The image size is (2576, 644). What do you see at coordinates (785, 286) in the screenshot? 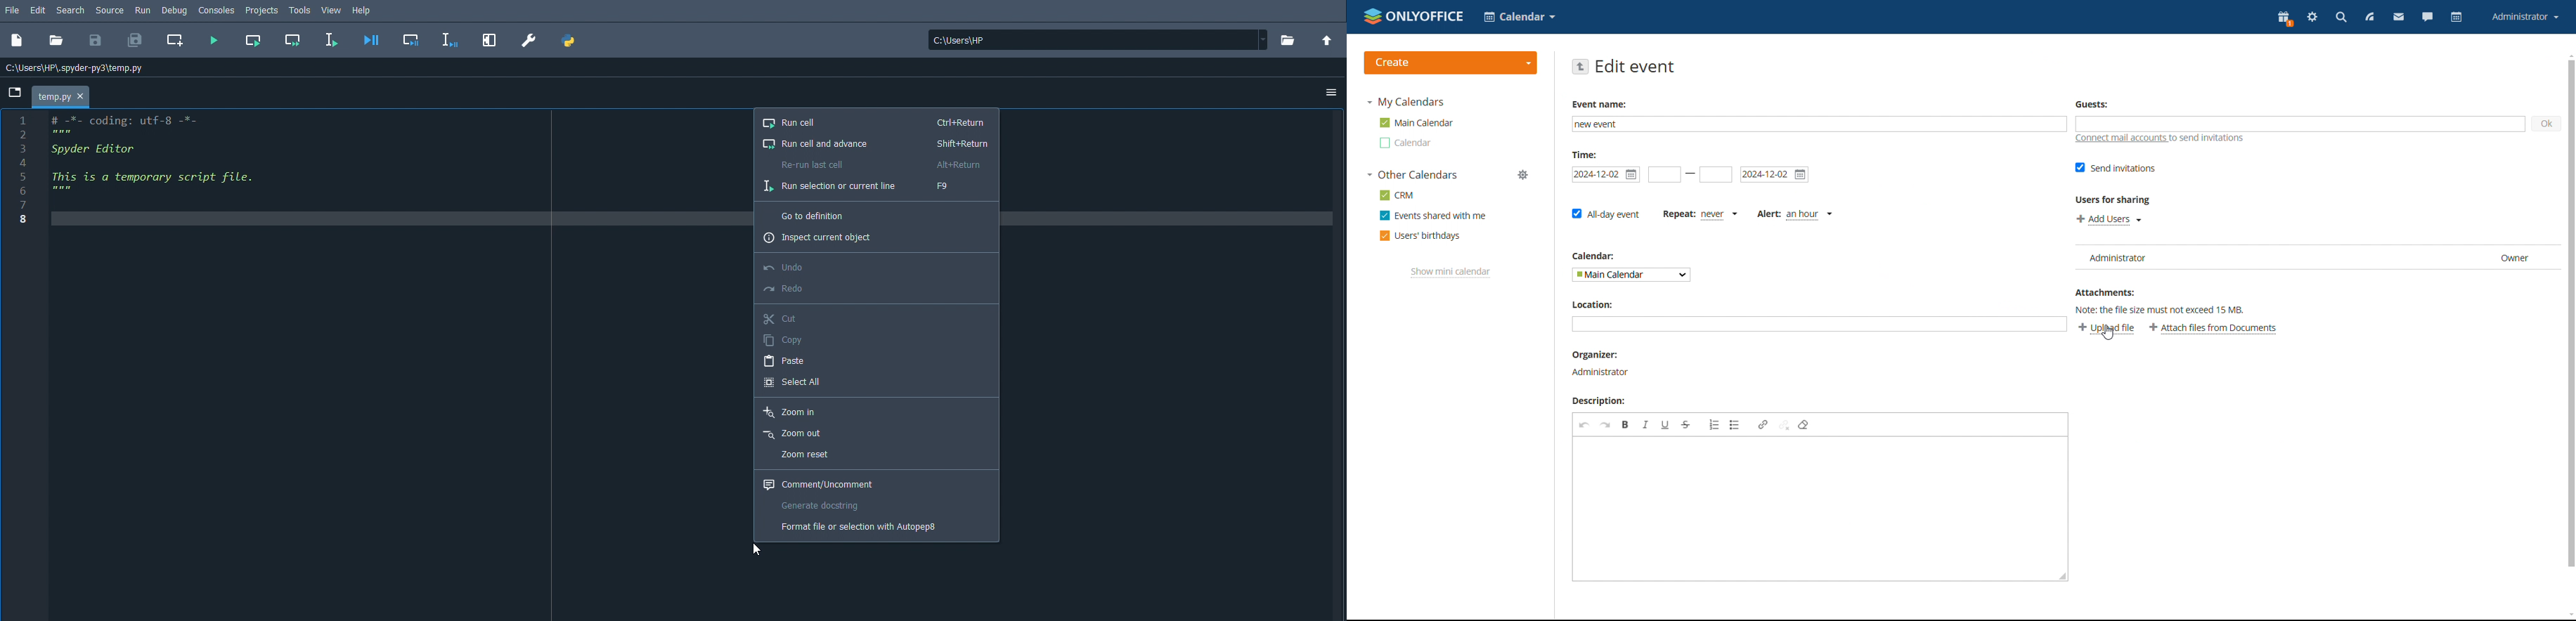
I see `Redo` at bounding box center [785, 286].